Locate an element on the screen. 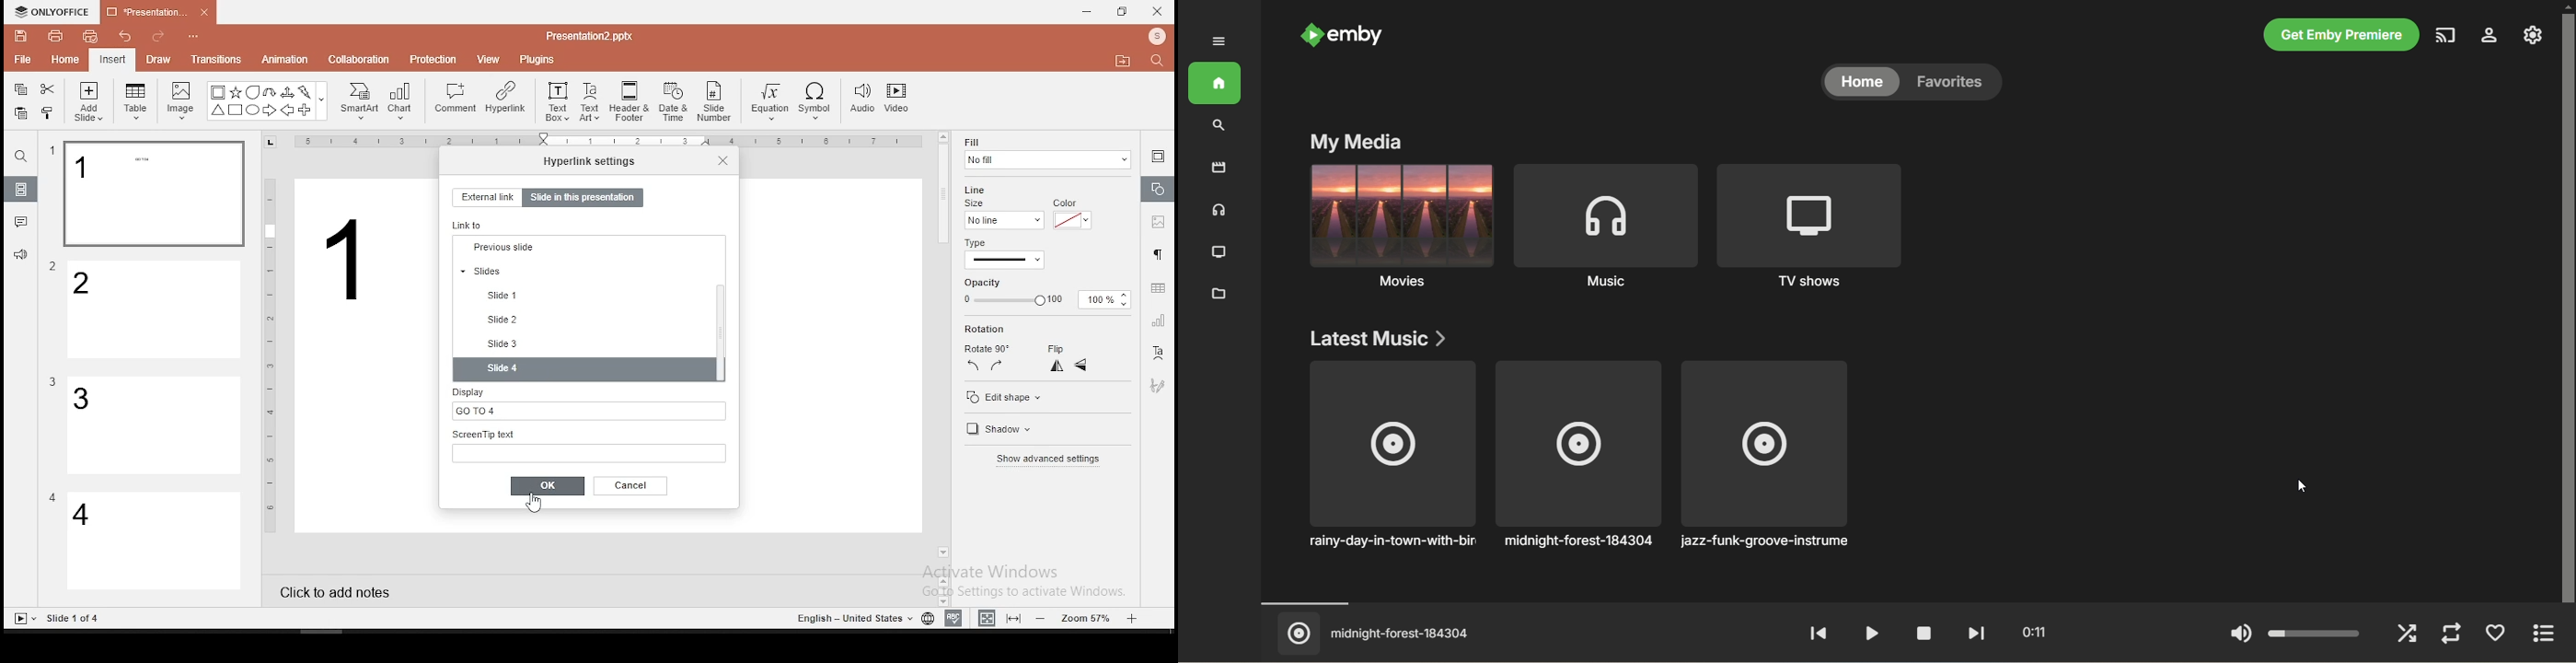 This screenshot has width=2576, height=672. Profile is located at coordinates (1159, 37).